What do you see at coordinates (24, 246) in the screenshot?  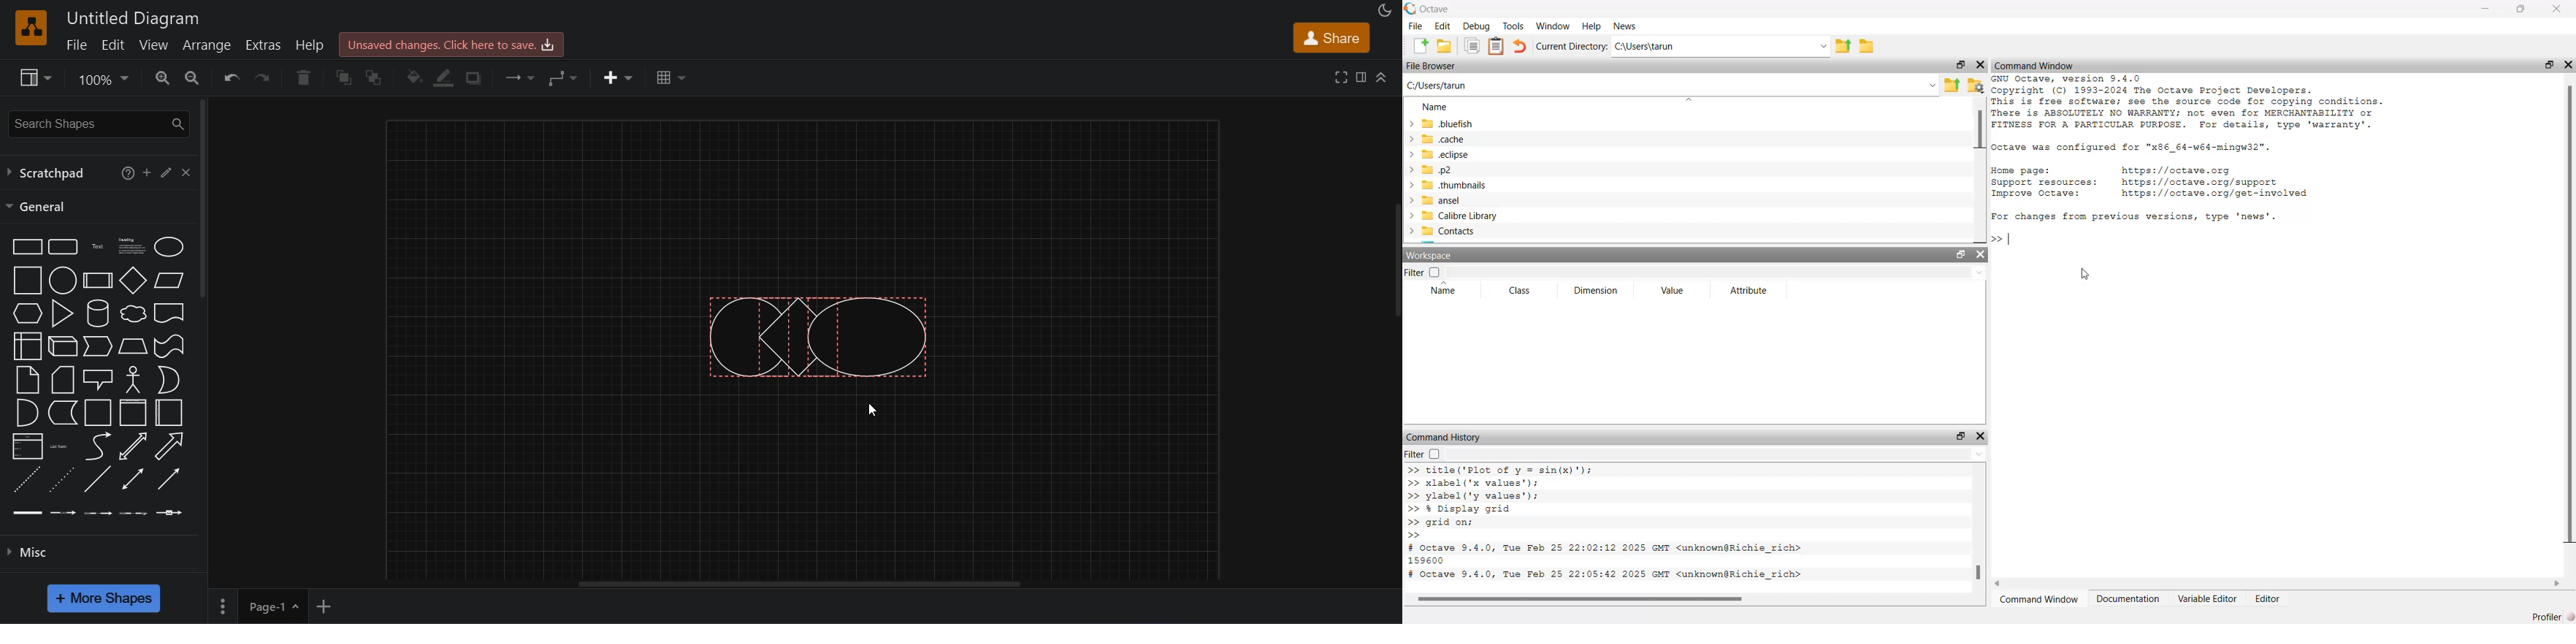 I see `rectangle` at bounding box center [24, 246].